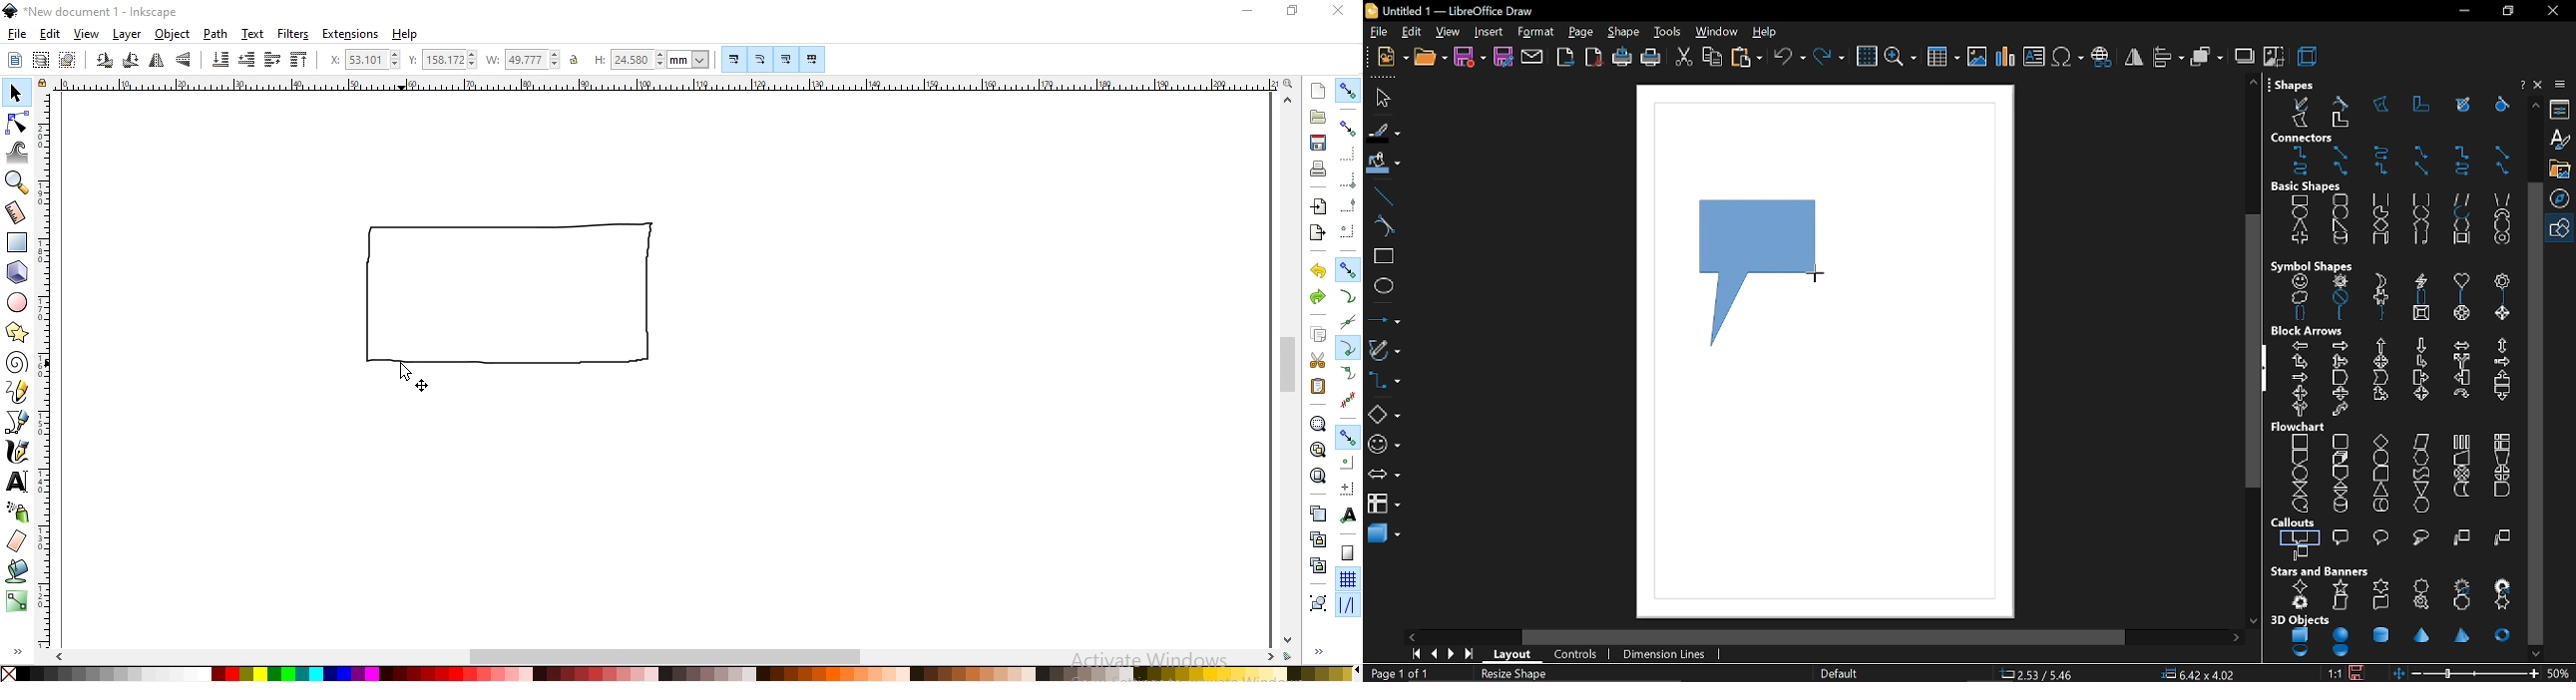  Describe the element at coordinates (2422, 104) in the screenshot. I see `polygon 45` at that location.